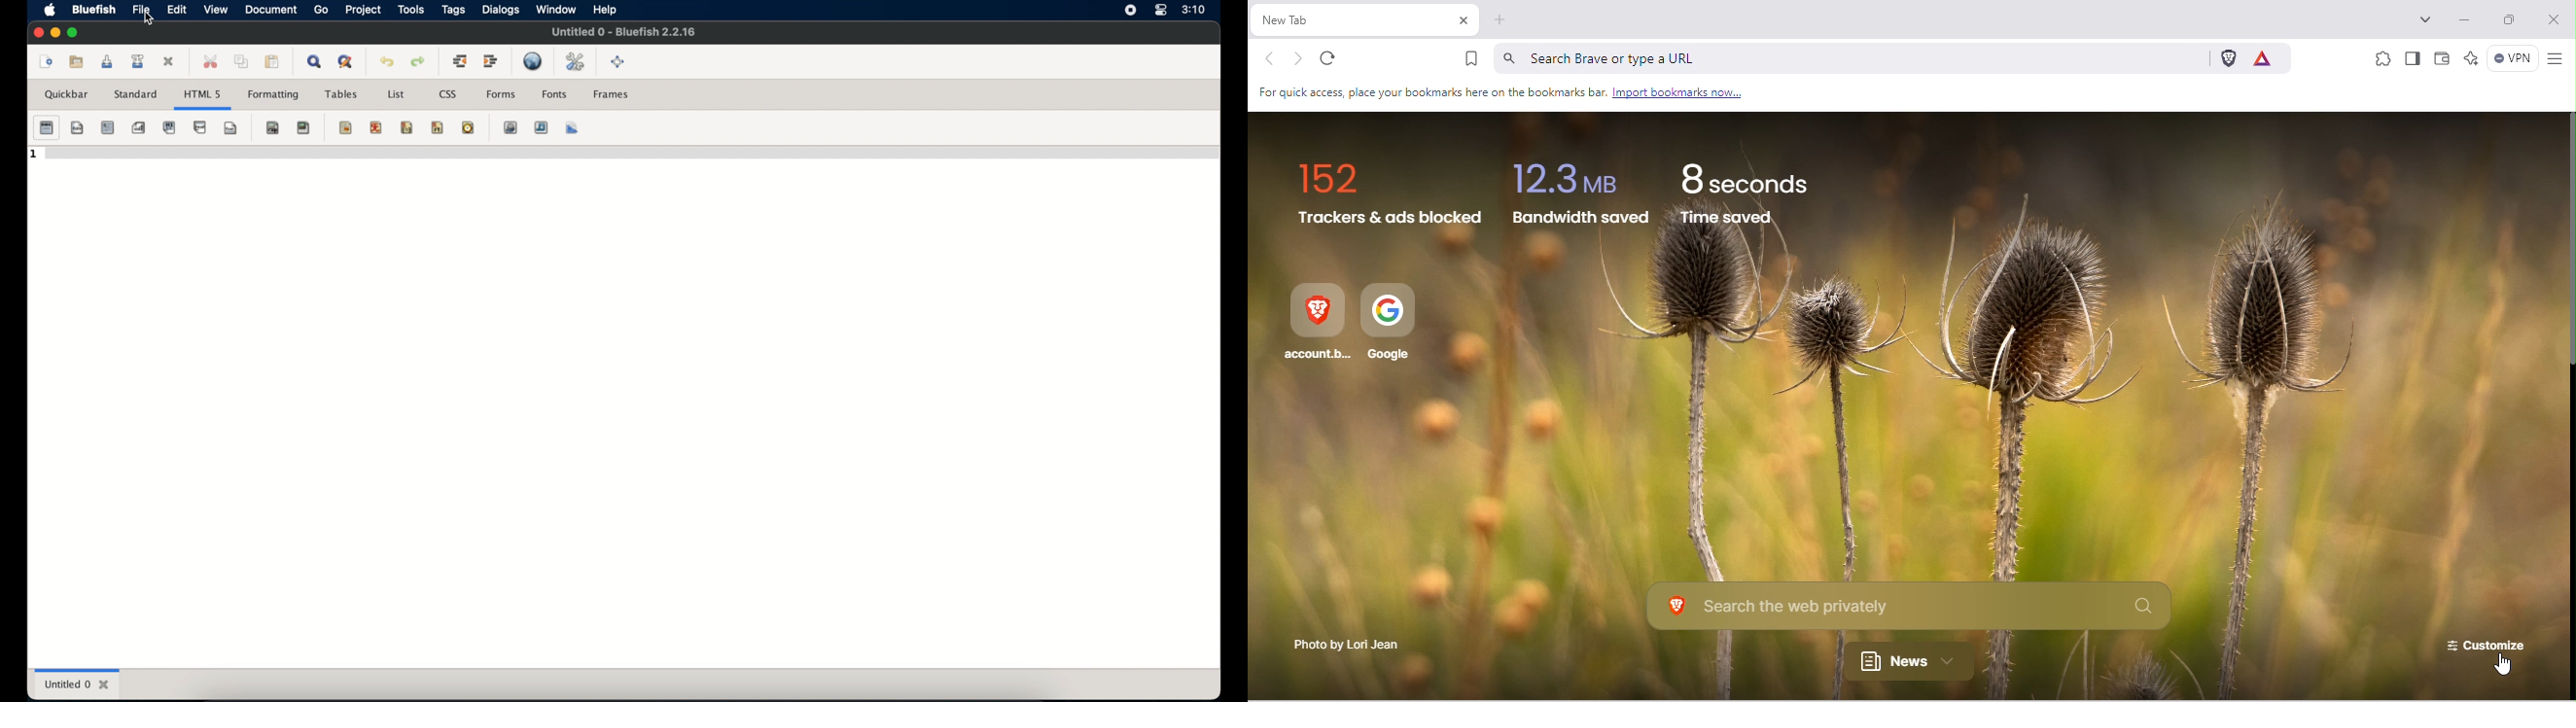 The image size is (2576, 728). I want to click on control center, so click(1160, 10).